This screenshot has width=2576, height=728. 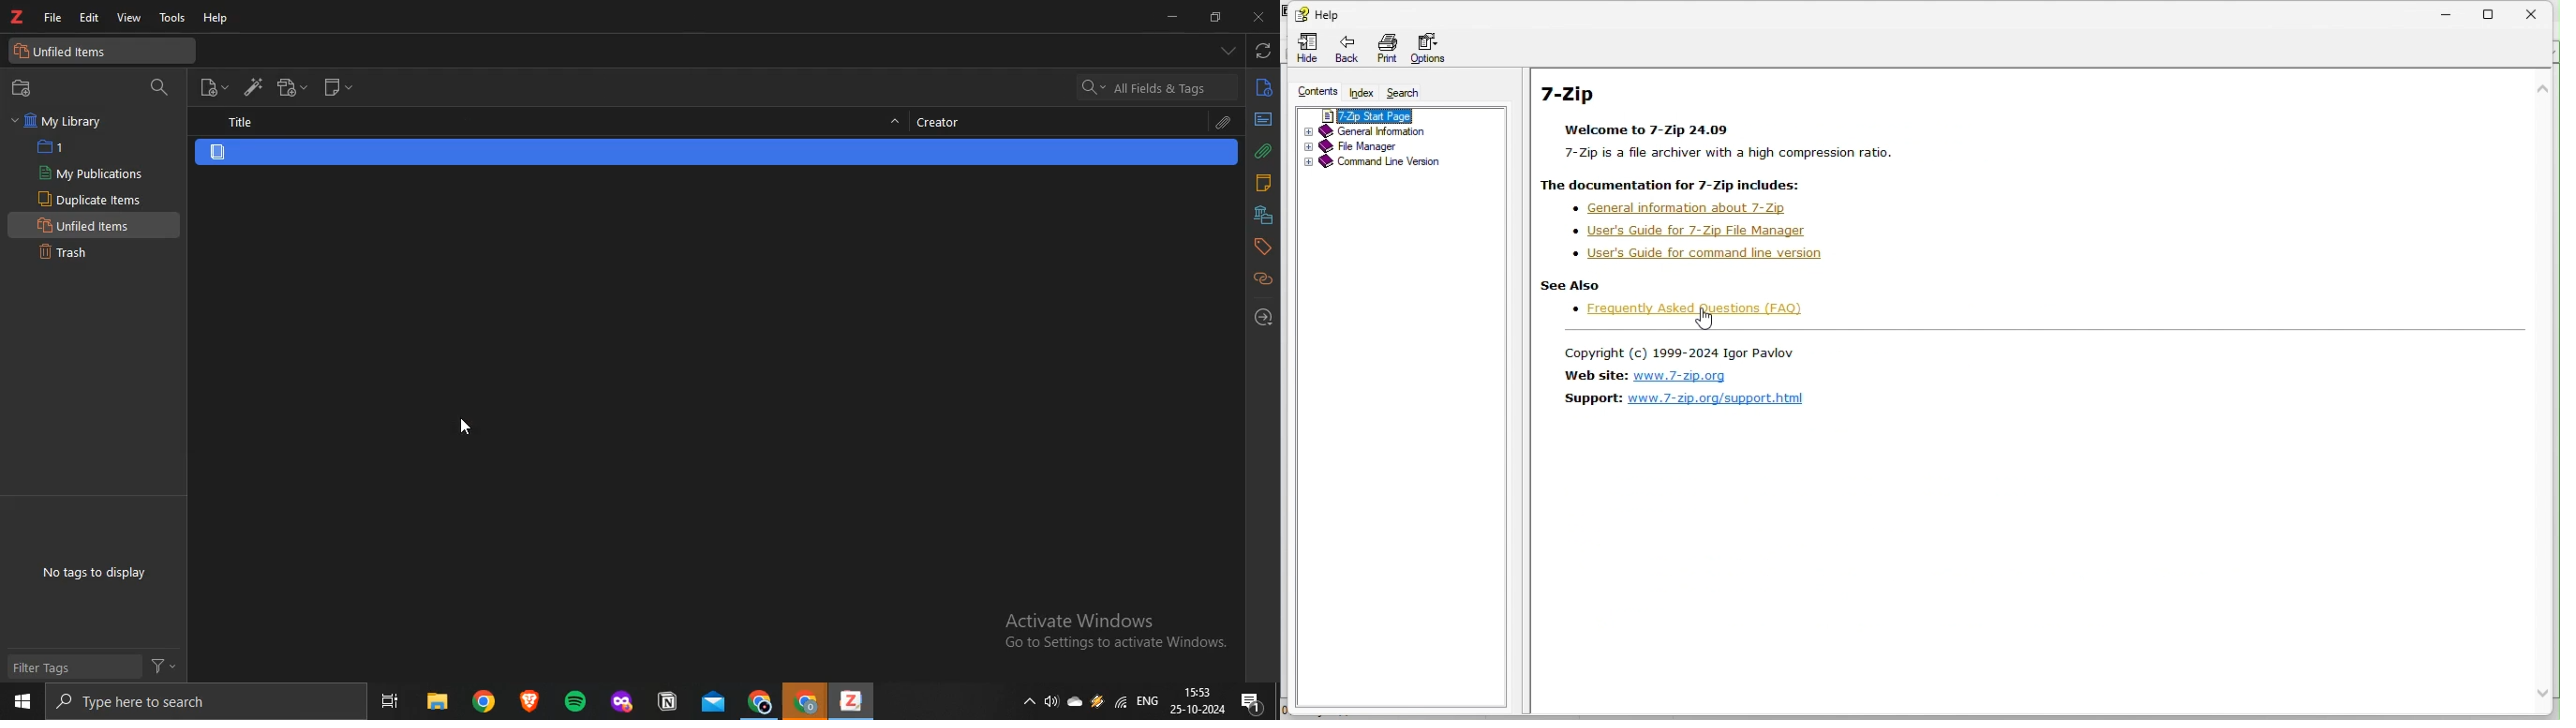 I want to click on date, so click(x=1199, y=710).